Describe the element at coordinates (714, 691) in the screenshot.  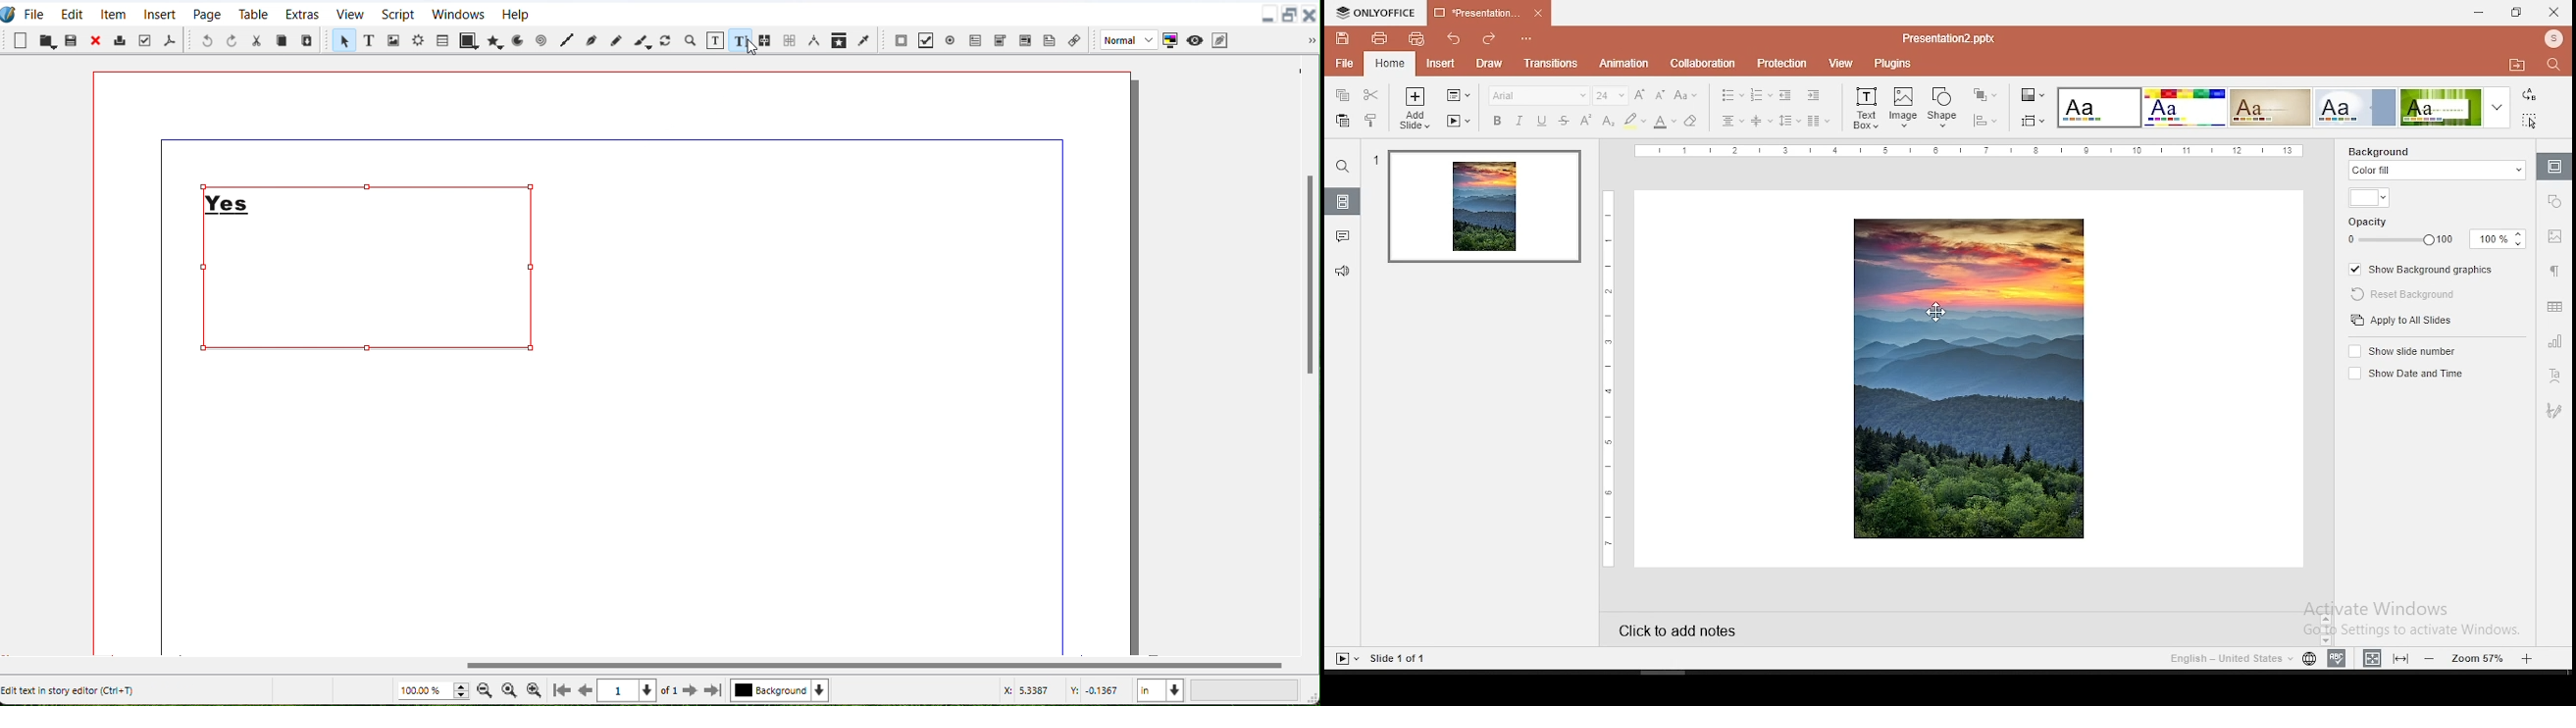
I see `Go to last page` at that location.